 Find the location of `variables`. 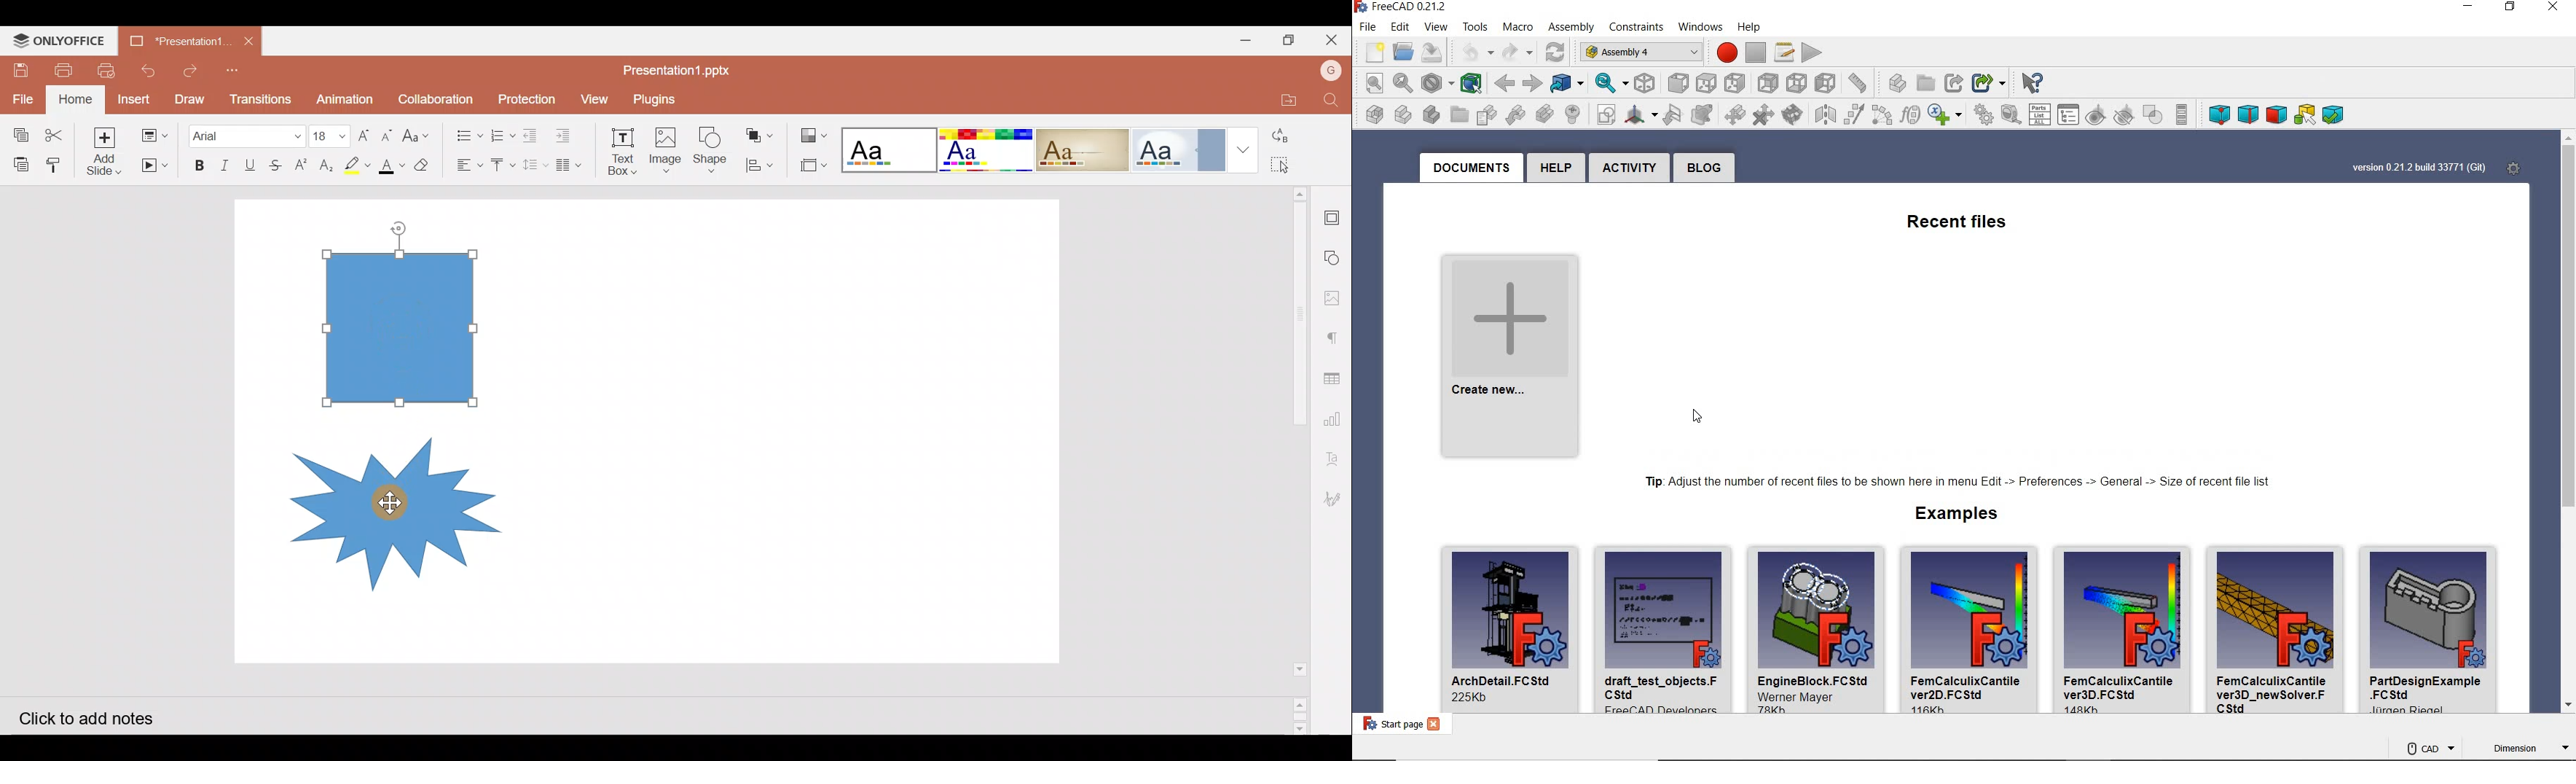

variables is located at coordinates (1910, 114).